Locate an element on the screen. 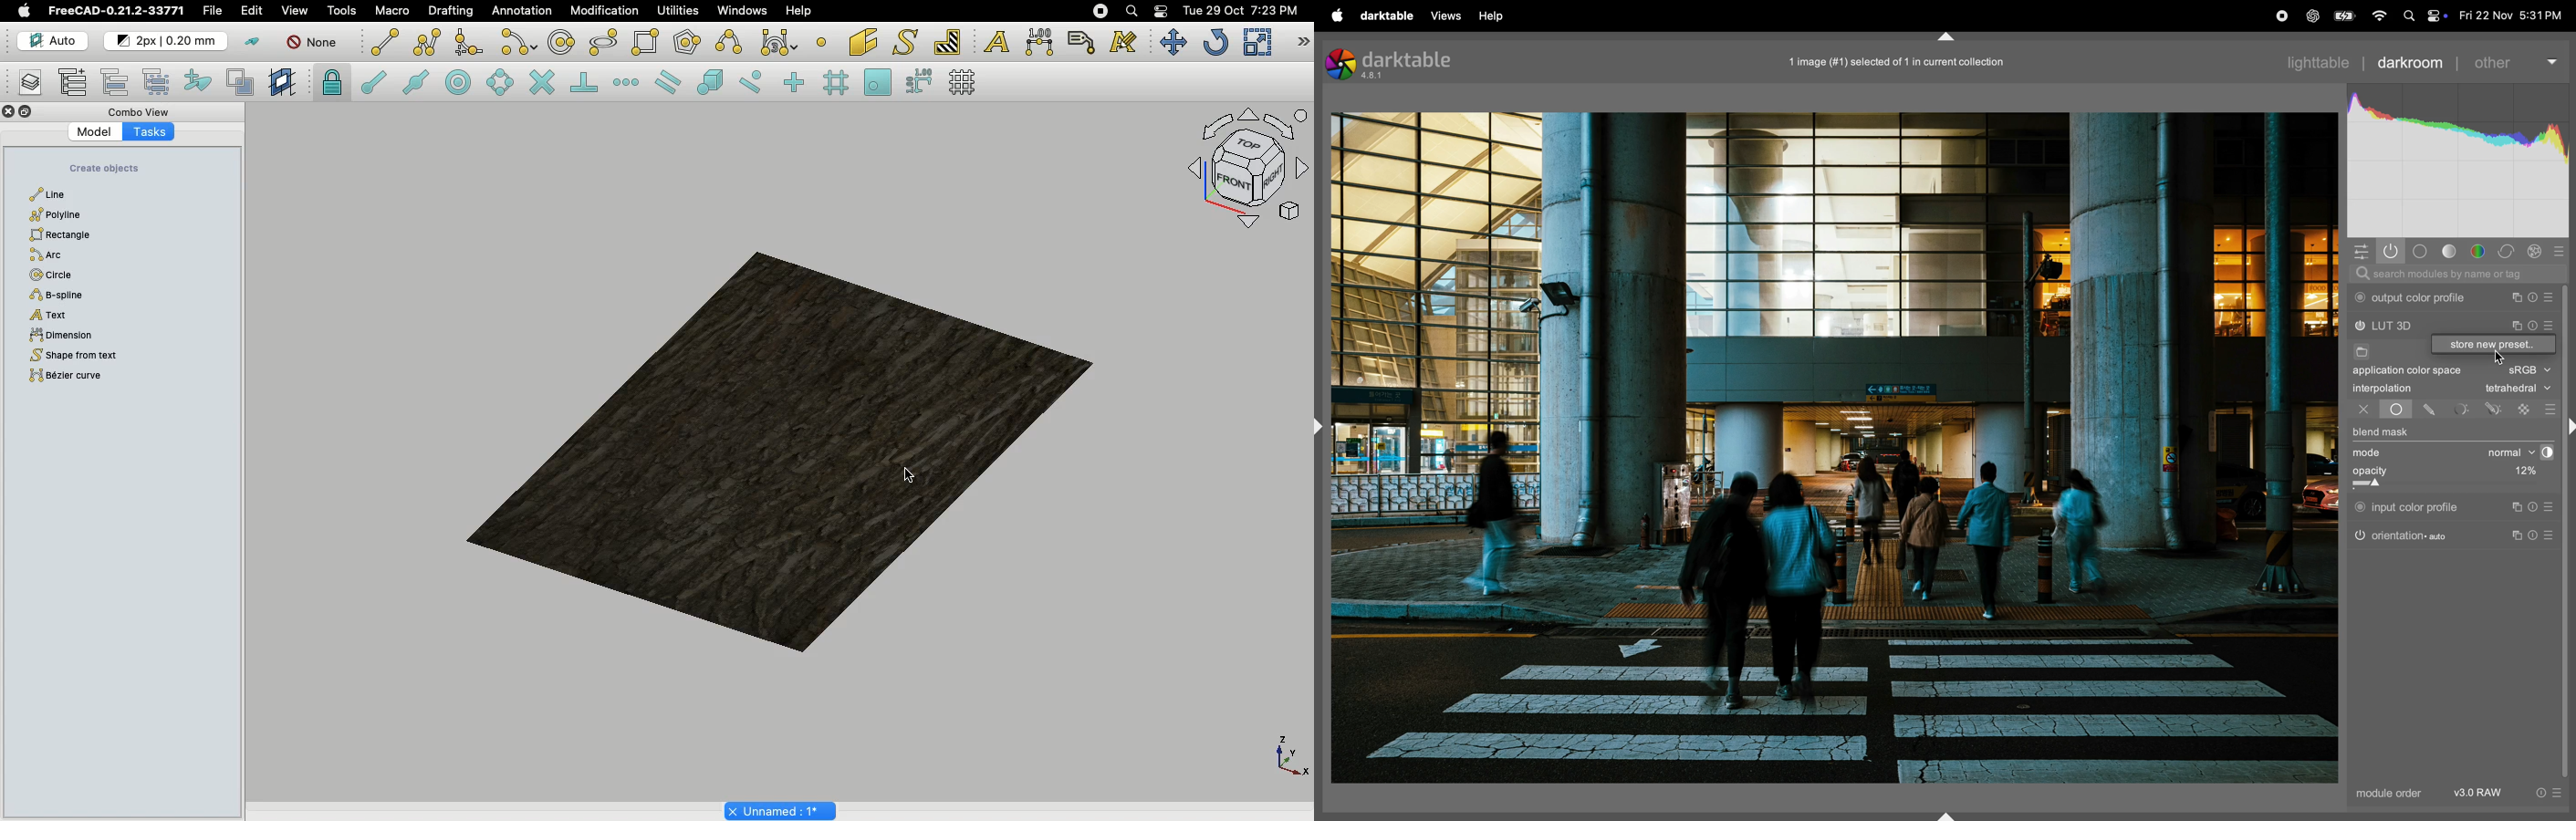 The image size is (2576, 840). reset parameters is located at coordinates (2537, 507).